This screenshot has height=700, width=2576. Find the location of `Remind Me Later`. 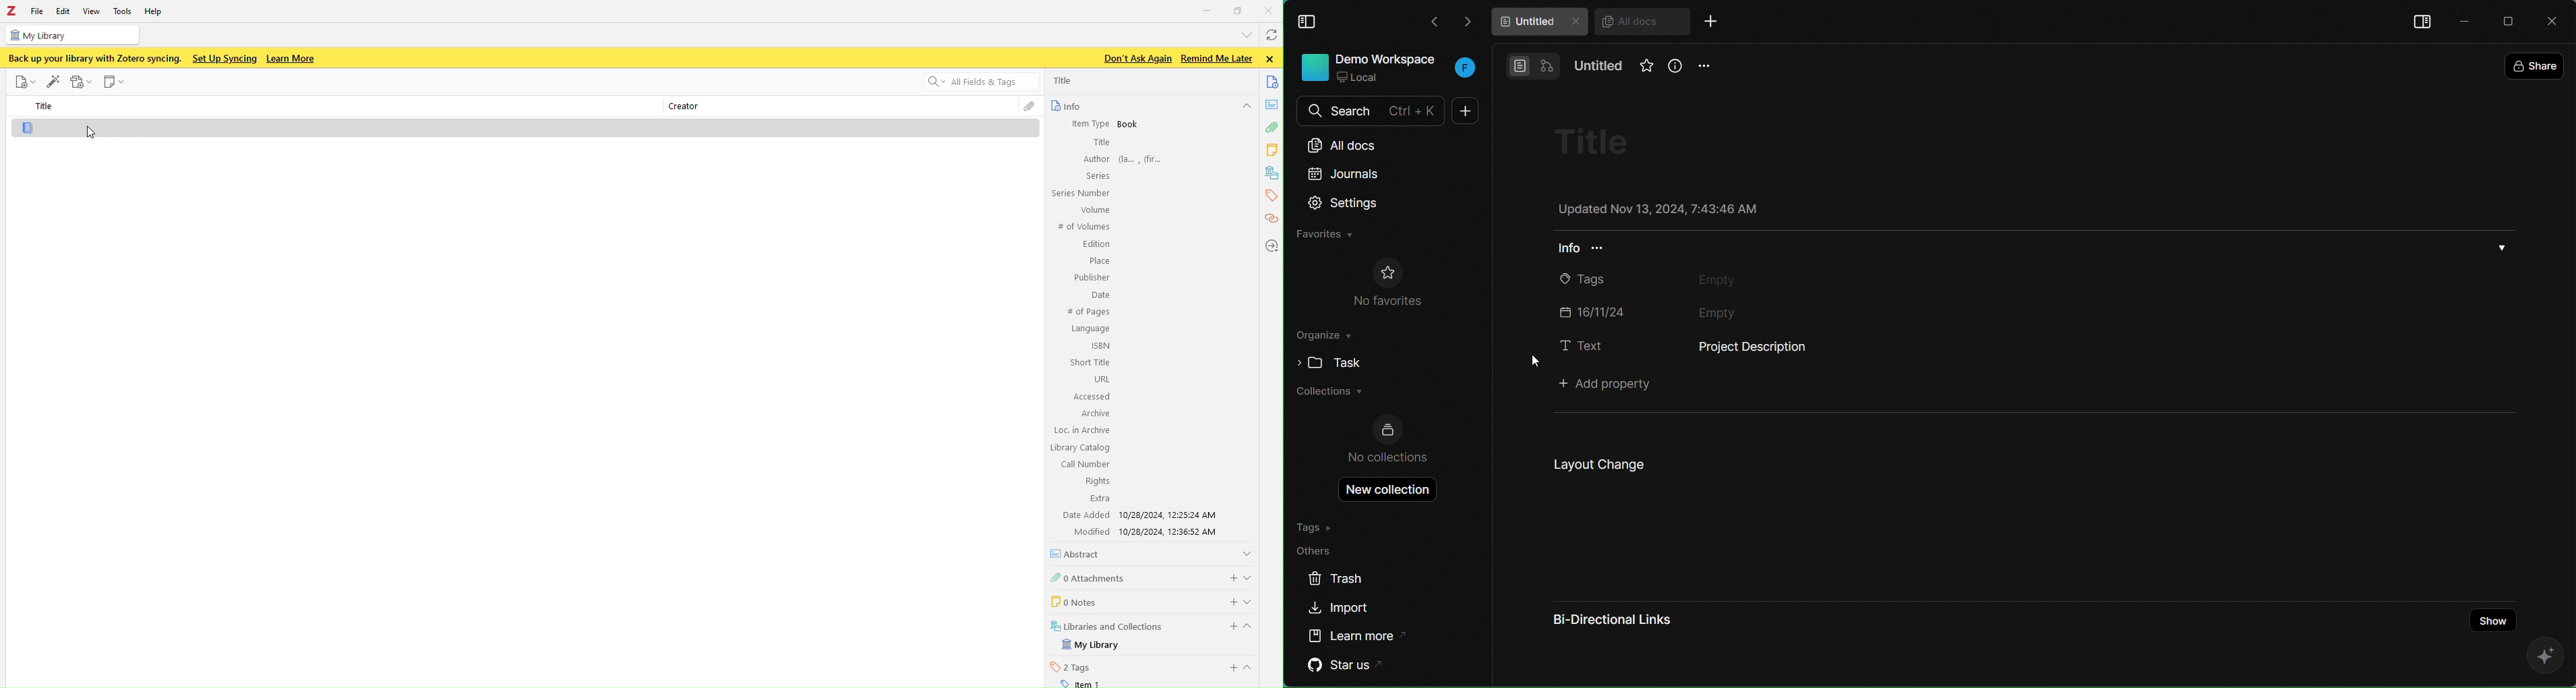

Remind Me Later is located at coordinates (1216, 58).